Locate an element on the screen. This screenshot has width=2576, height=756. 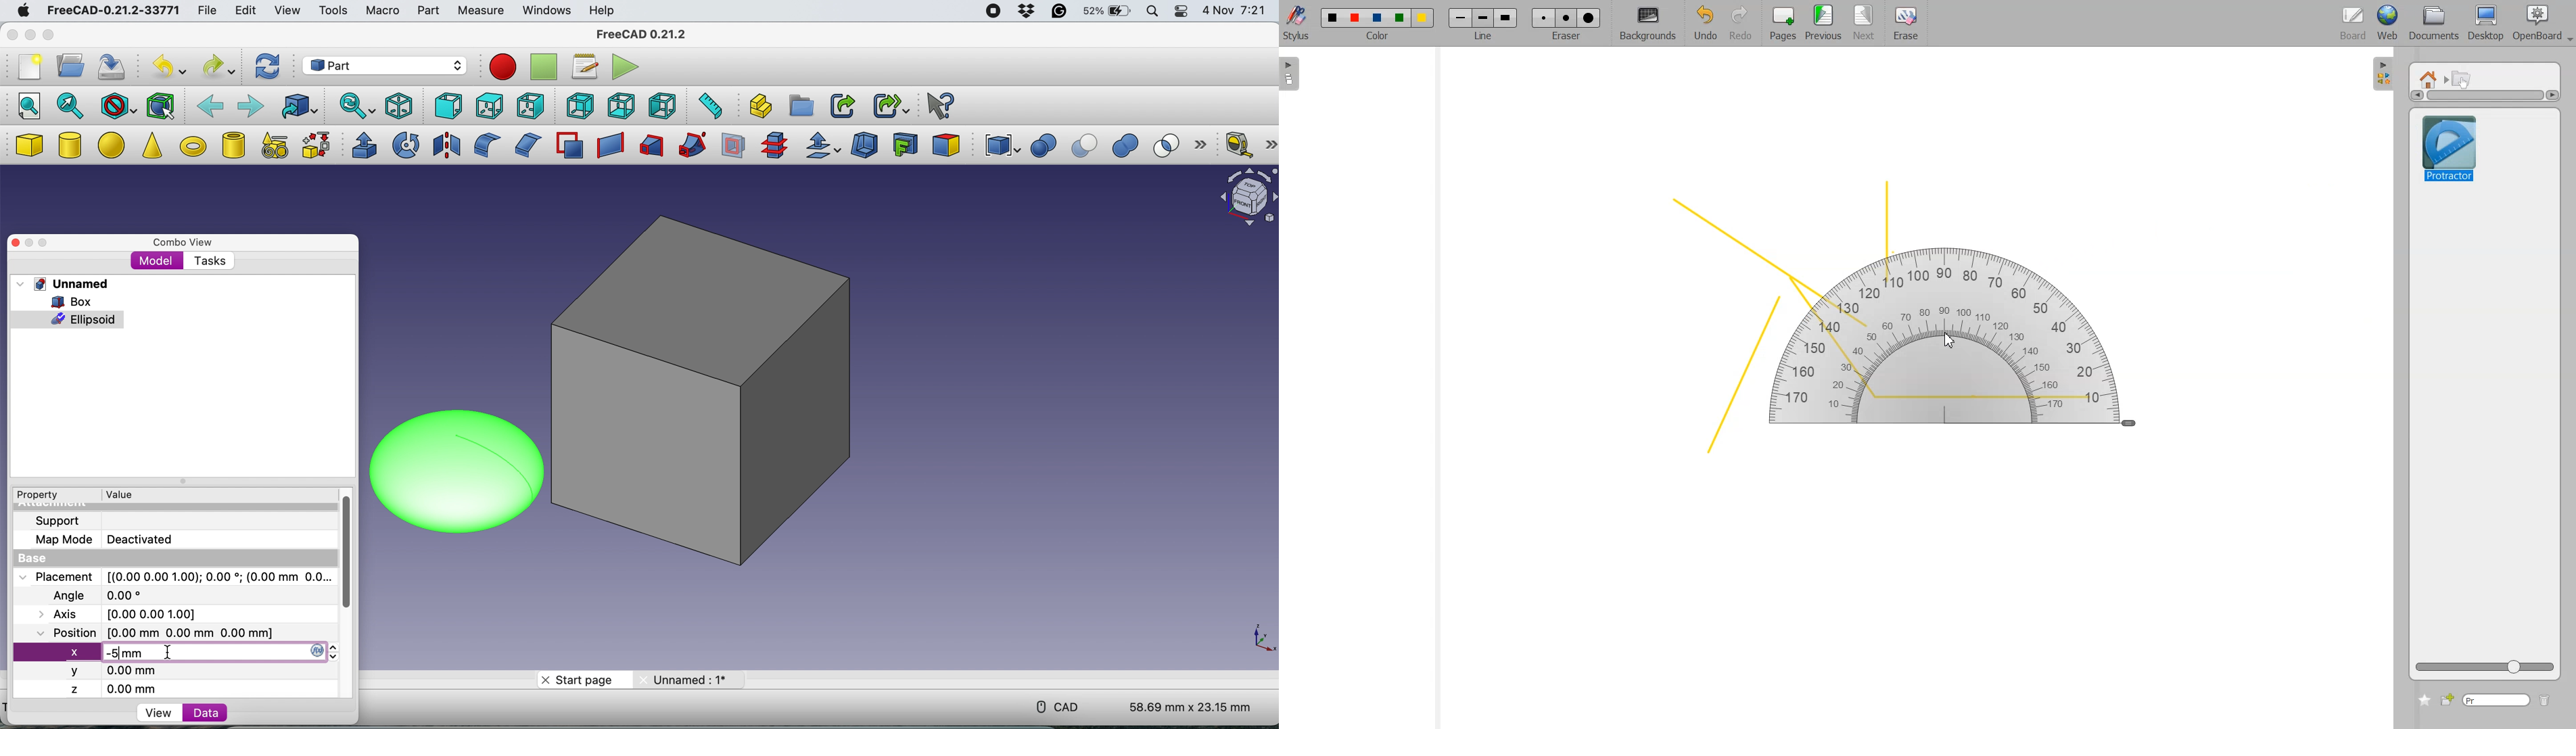
loft is located at coordinates (650, 147).